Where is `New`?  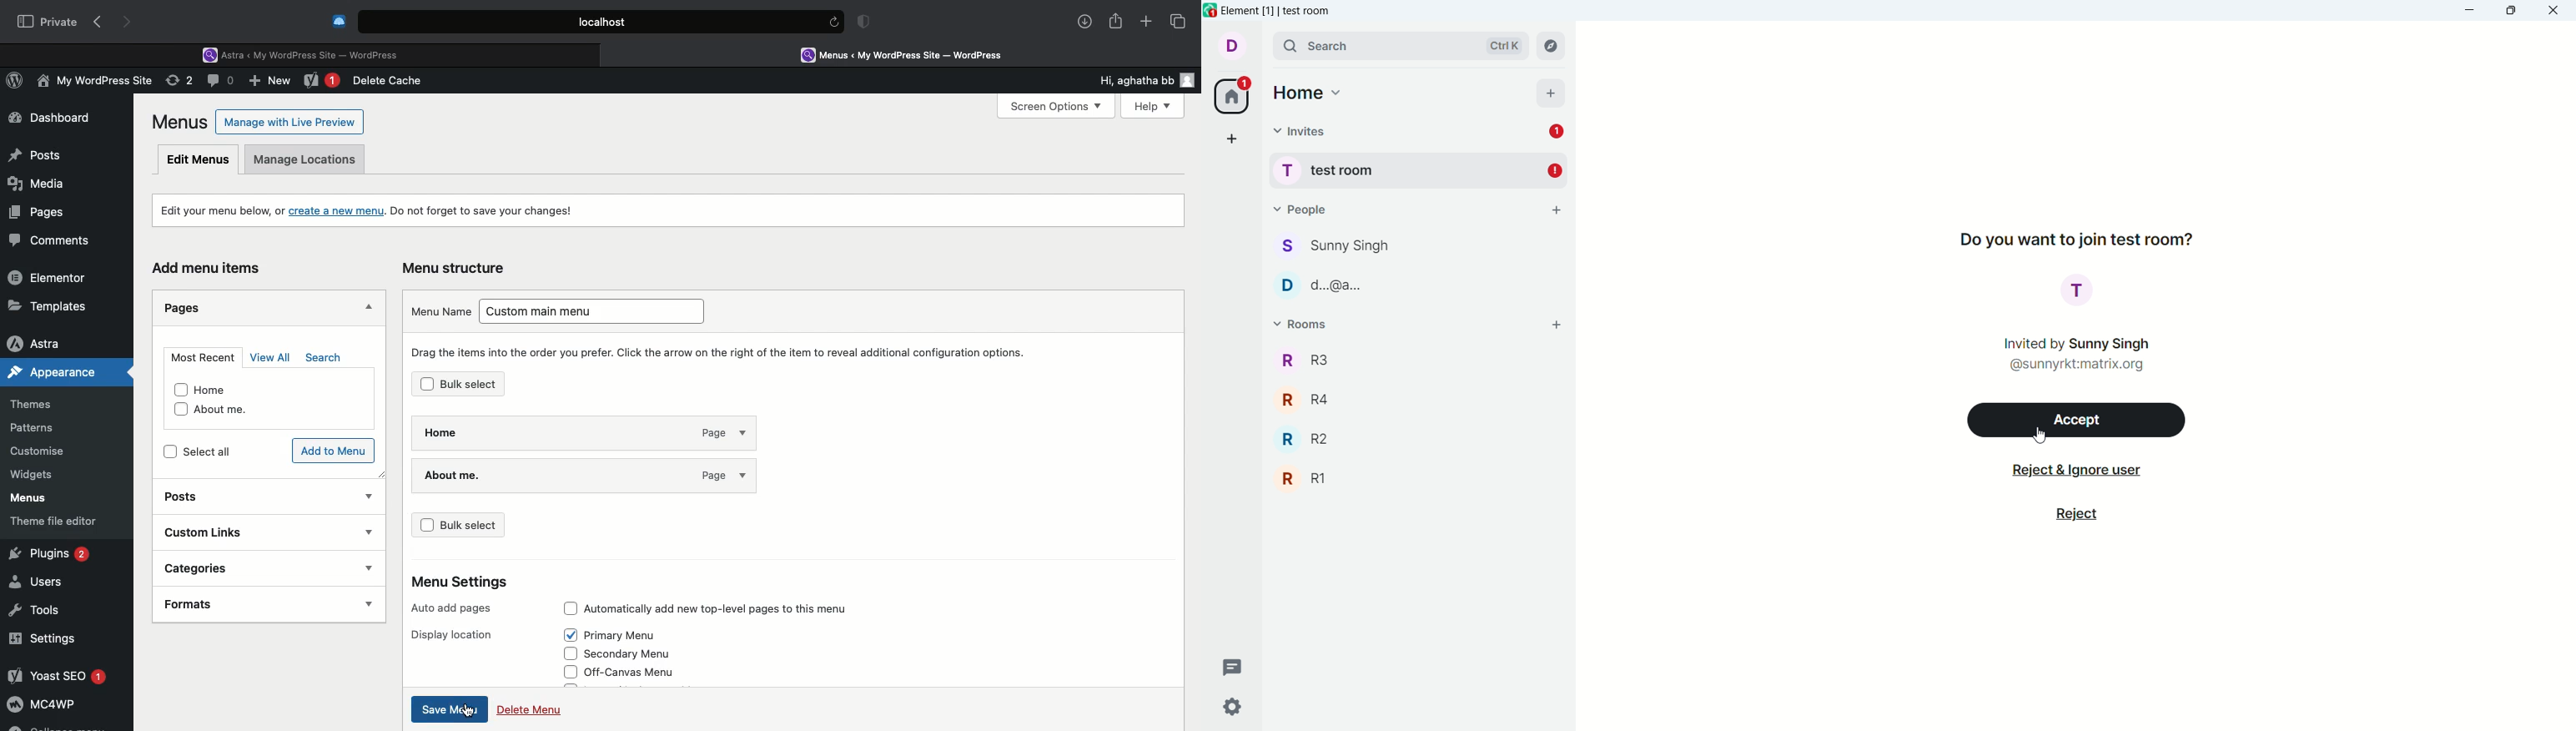 New is located at coordinates (322, 82).